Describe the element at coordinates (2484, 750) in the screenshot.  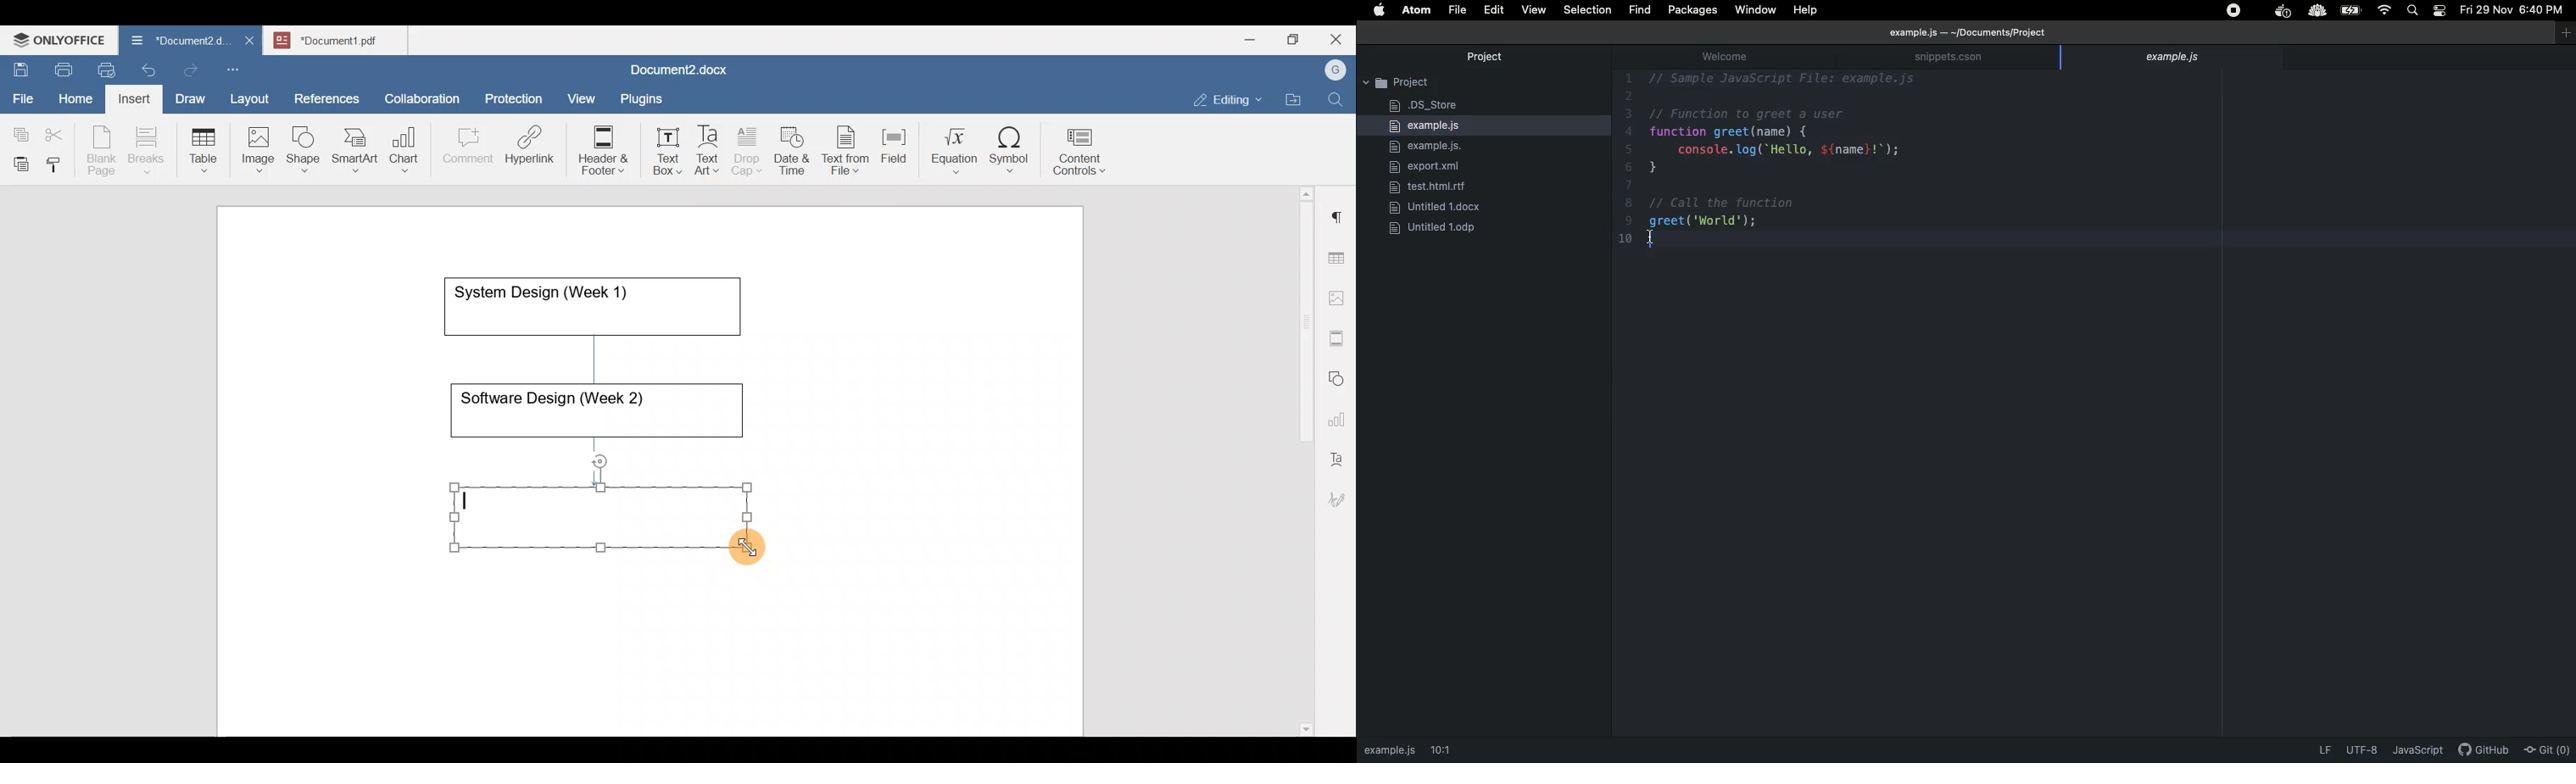
I see `description` at that location.